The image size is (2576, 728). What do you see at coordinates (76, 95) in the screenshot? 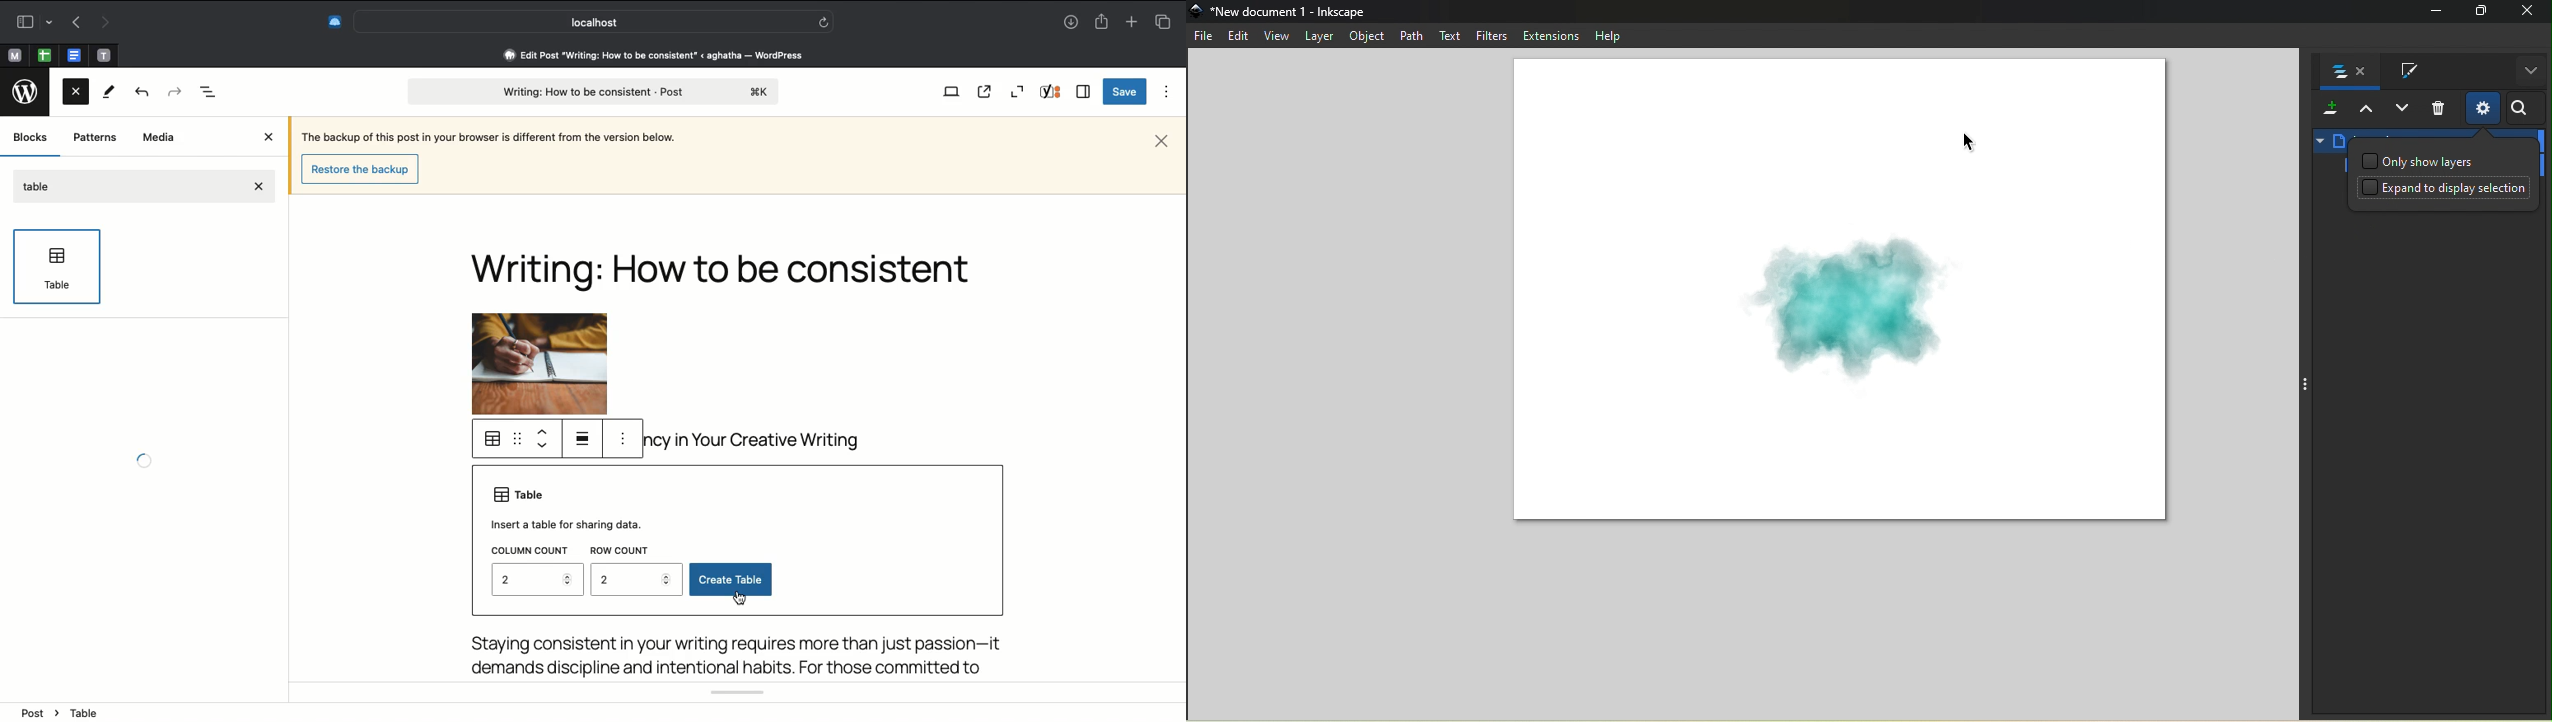
I see `Close` at bounding box center [76, 95].